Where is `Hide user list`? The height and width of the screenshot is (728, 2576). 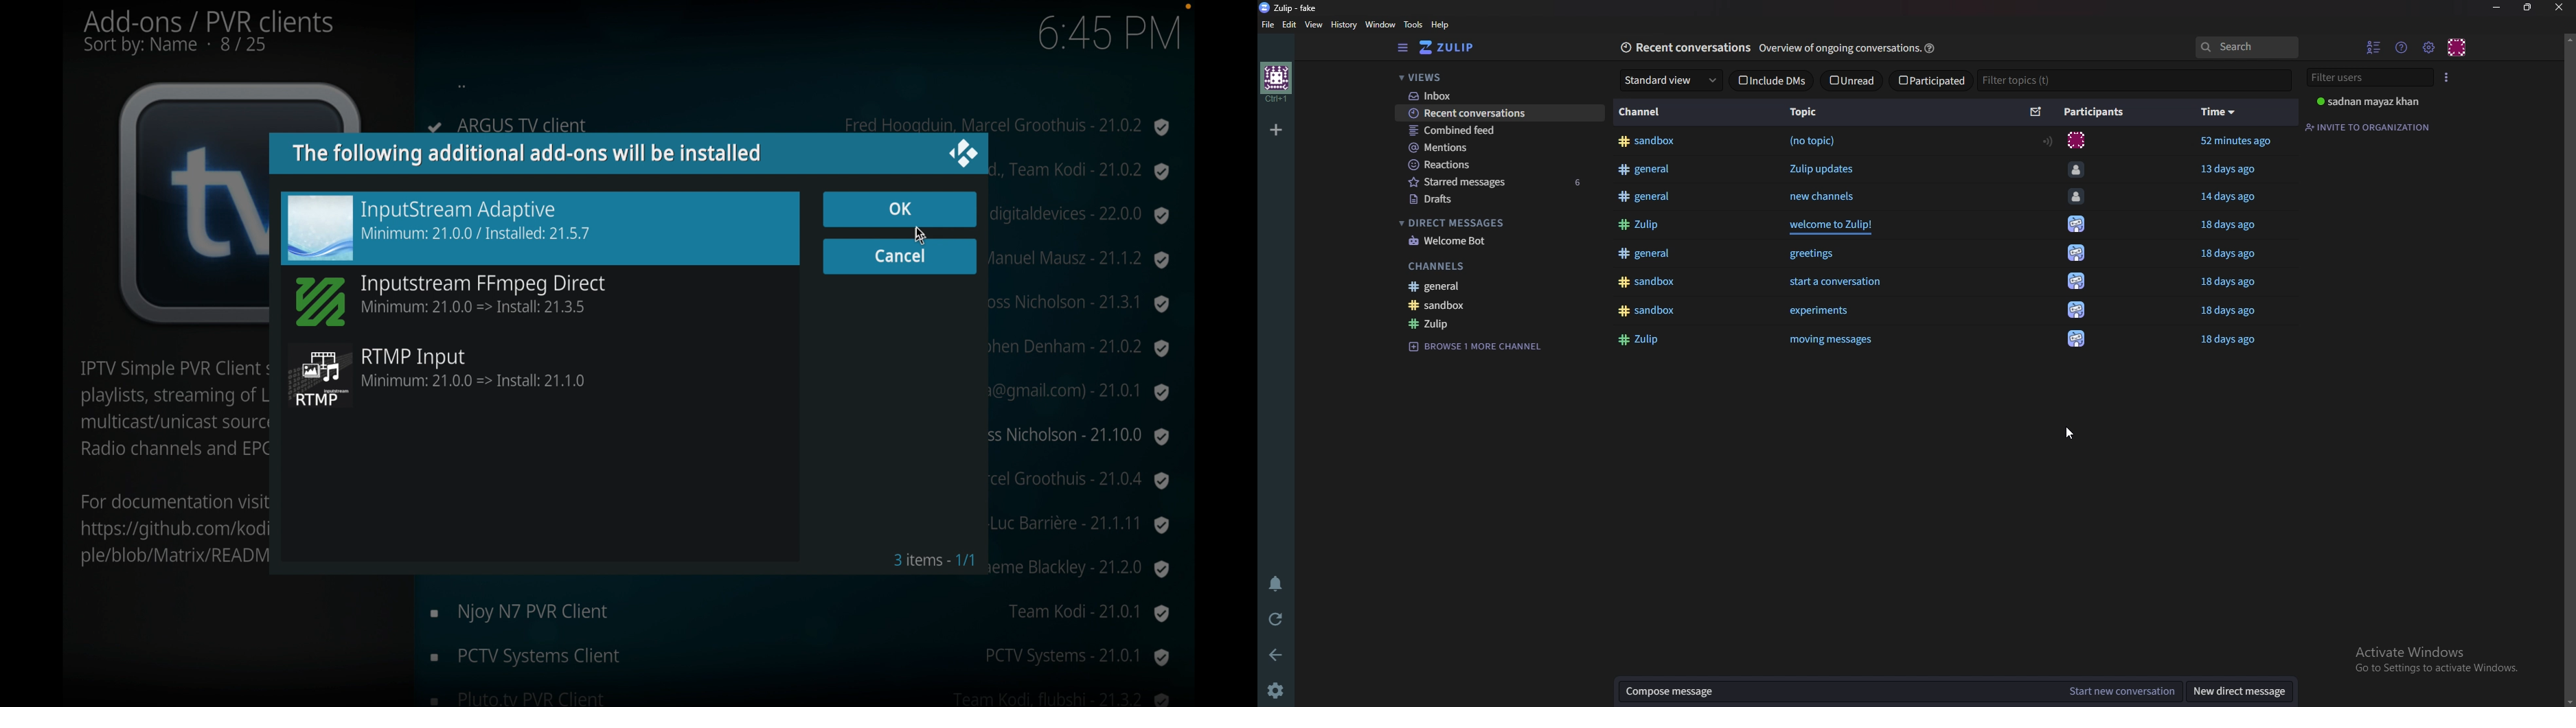 Hide user list is located at coordinates (2372, 48).